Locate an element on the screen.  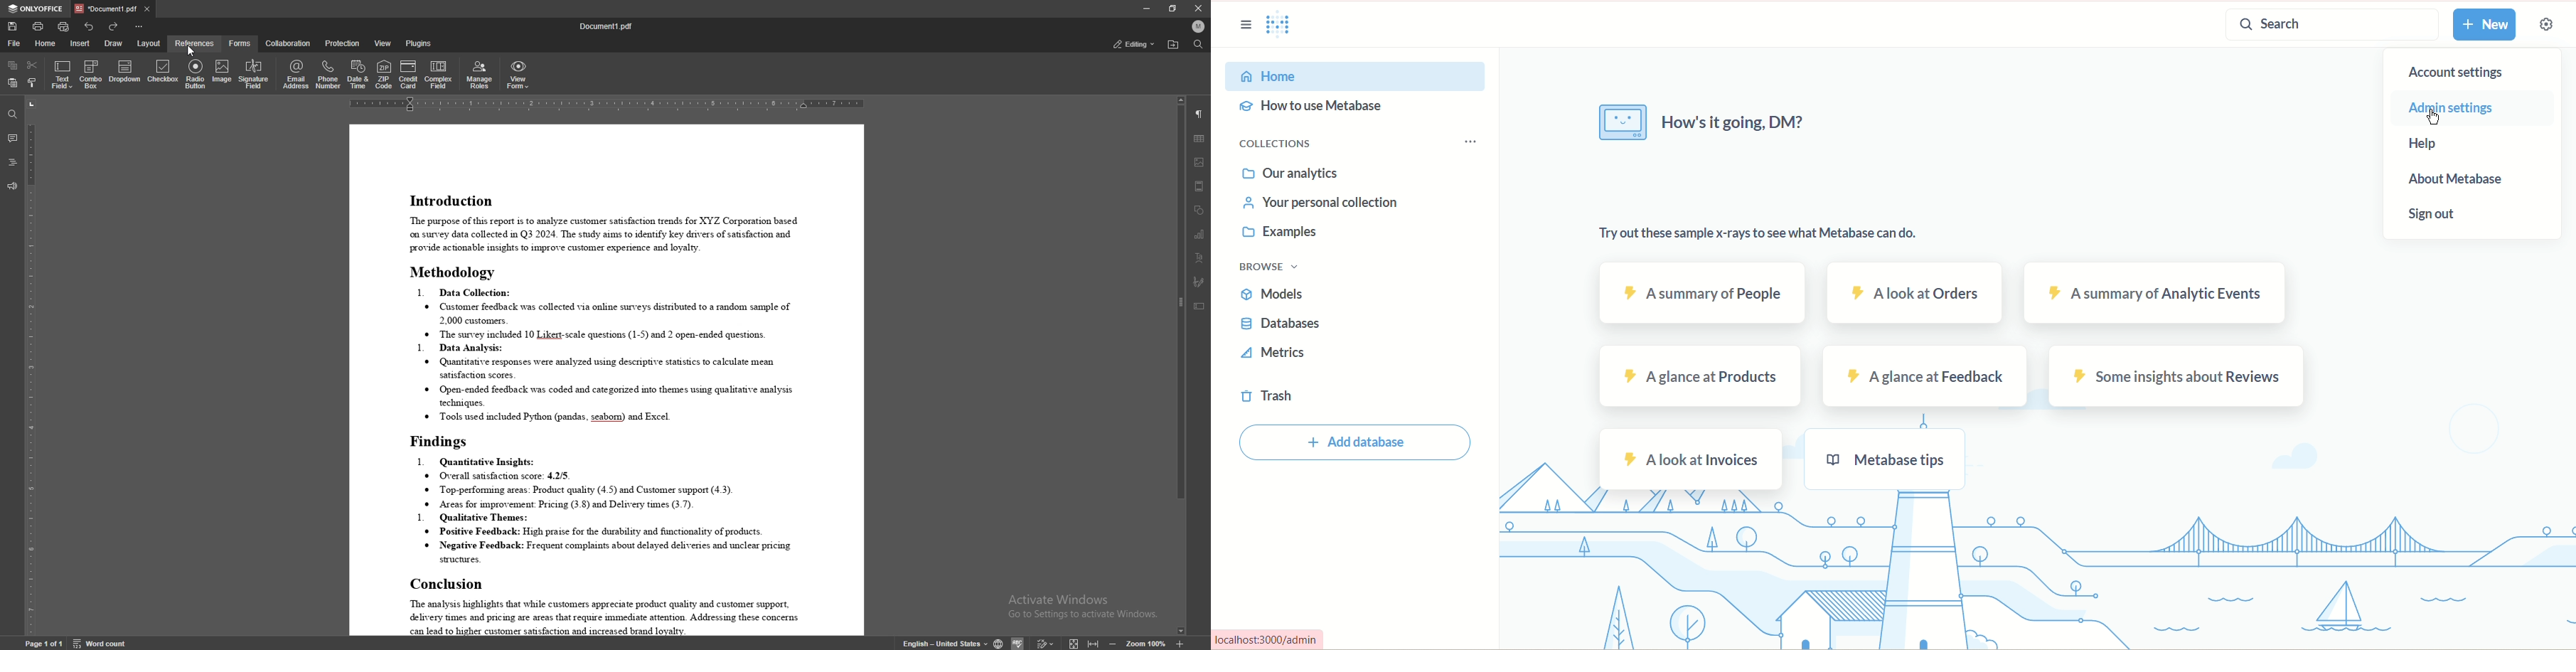
Page 1 0f 1 is located at coordinates (45, 643).